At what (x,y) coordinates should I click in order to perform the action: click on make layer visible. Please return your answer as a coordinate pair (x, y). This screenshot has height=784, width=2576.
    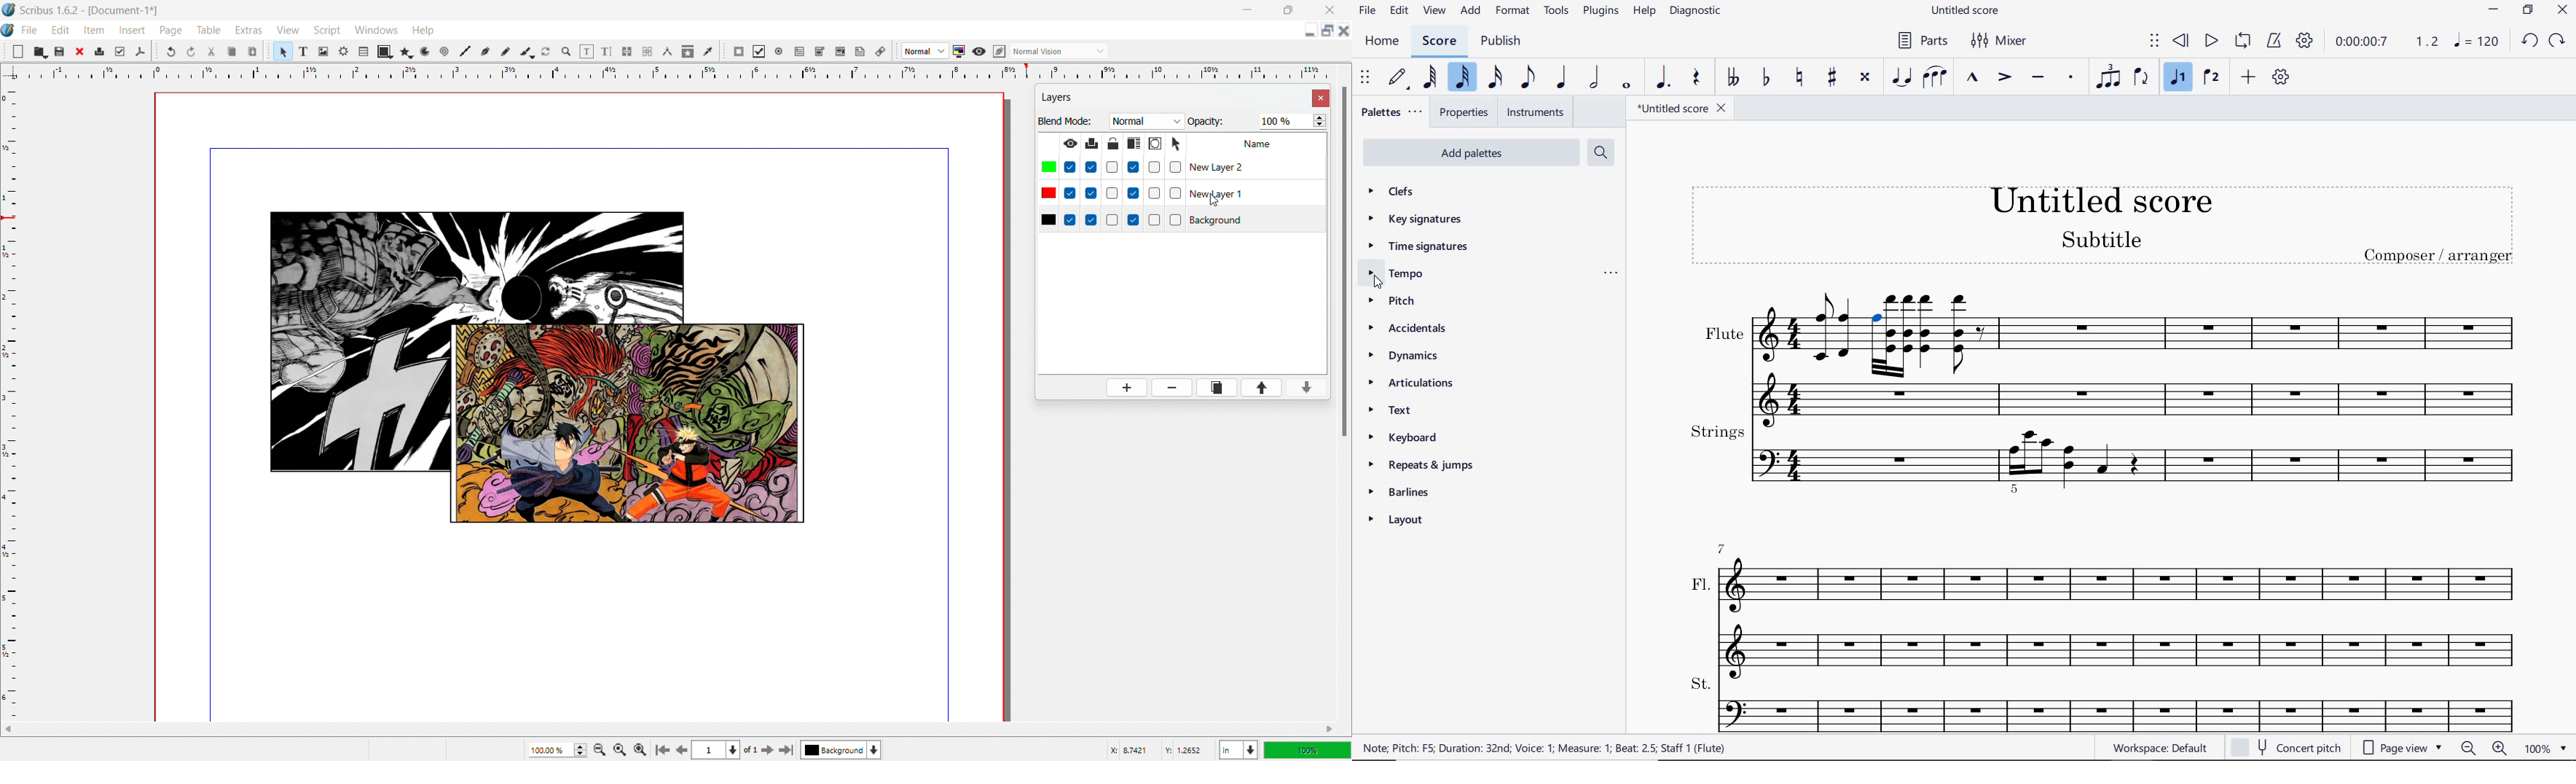
    Looking at the image, I should click on (1070, 143).